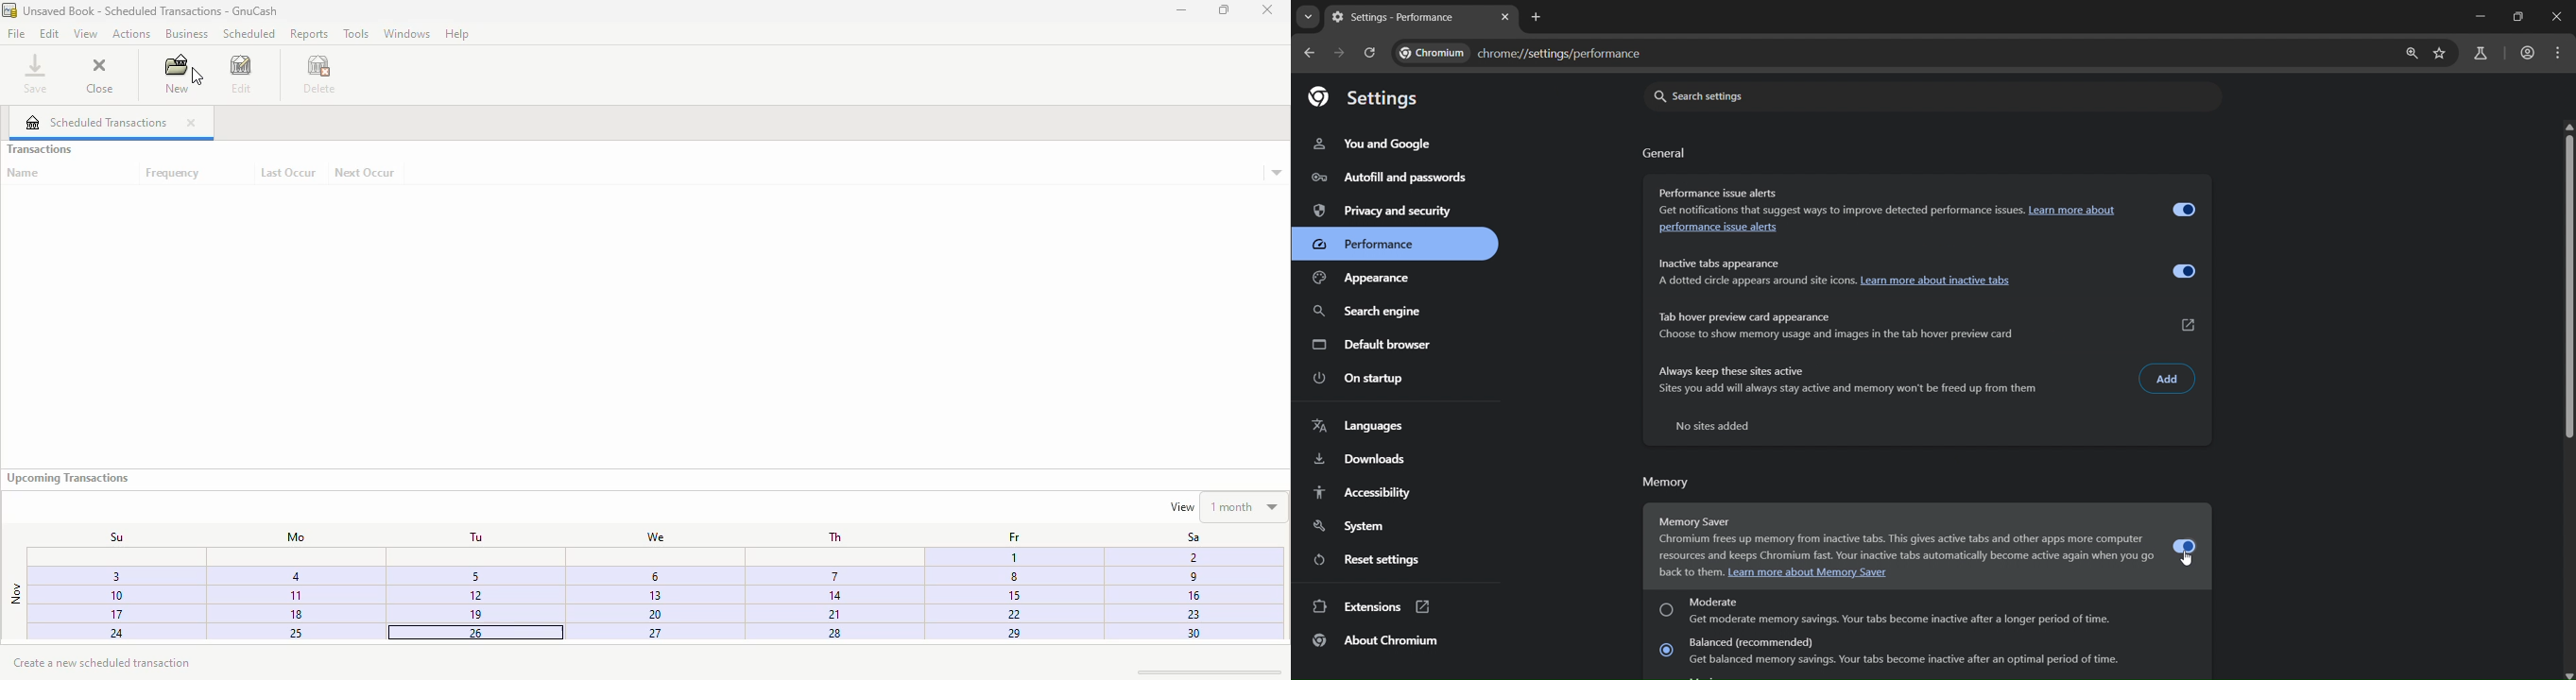  What do you see at coordinates (1719, 263) in the screenshot?
I see `inactive tabs appearance` at bounding box center [1719, 263].